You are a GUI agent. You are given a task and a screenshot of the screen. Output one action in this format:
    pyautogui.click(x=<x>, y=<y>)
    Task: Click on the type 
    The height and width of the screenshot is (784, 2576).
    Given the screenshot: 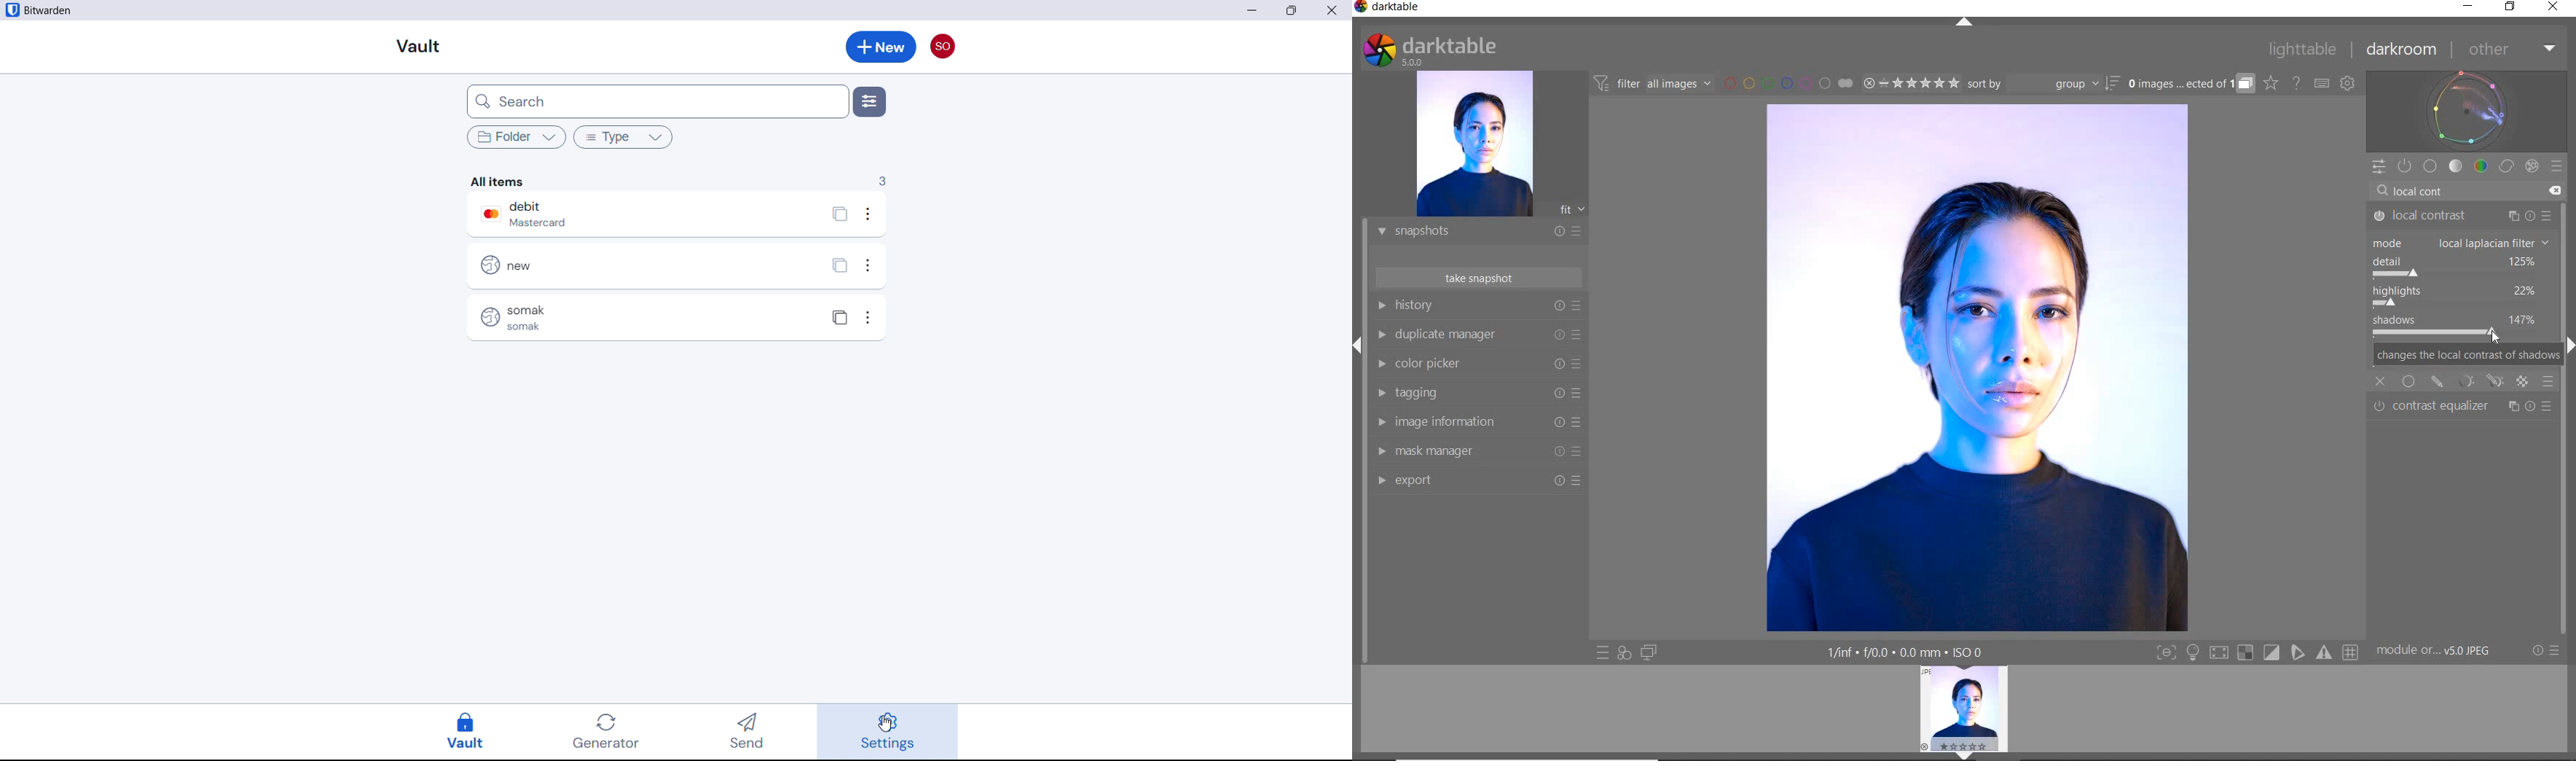 What is the action you would take?
    pyautogui.click(x=623, y=136)
    